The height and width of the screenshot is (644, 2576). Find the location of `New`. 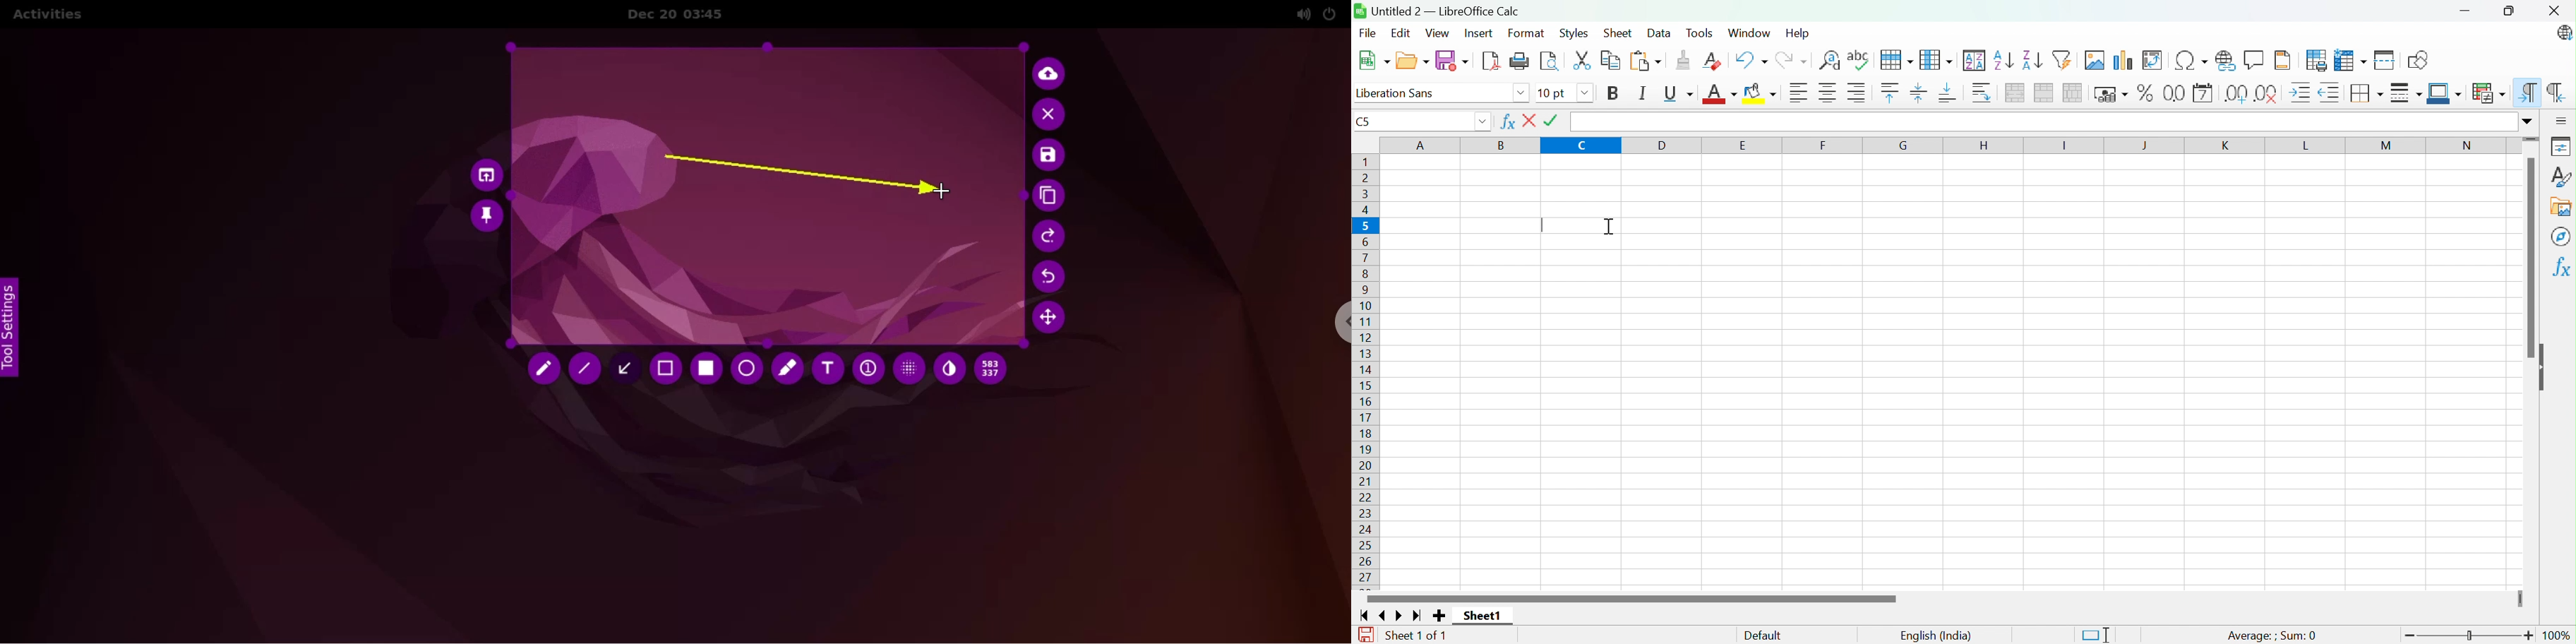

New is located at coordinates (1375, 61).